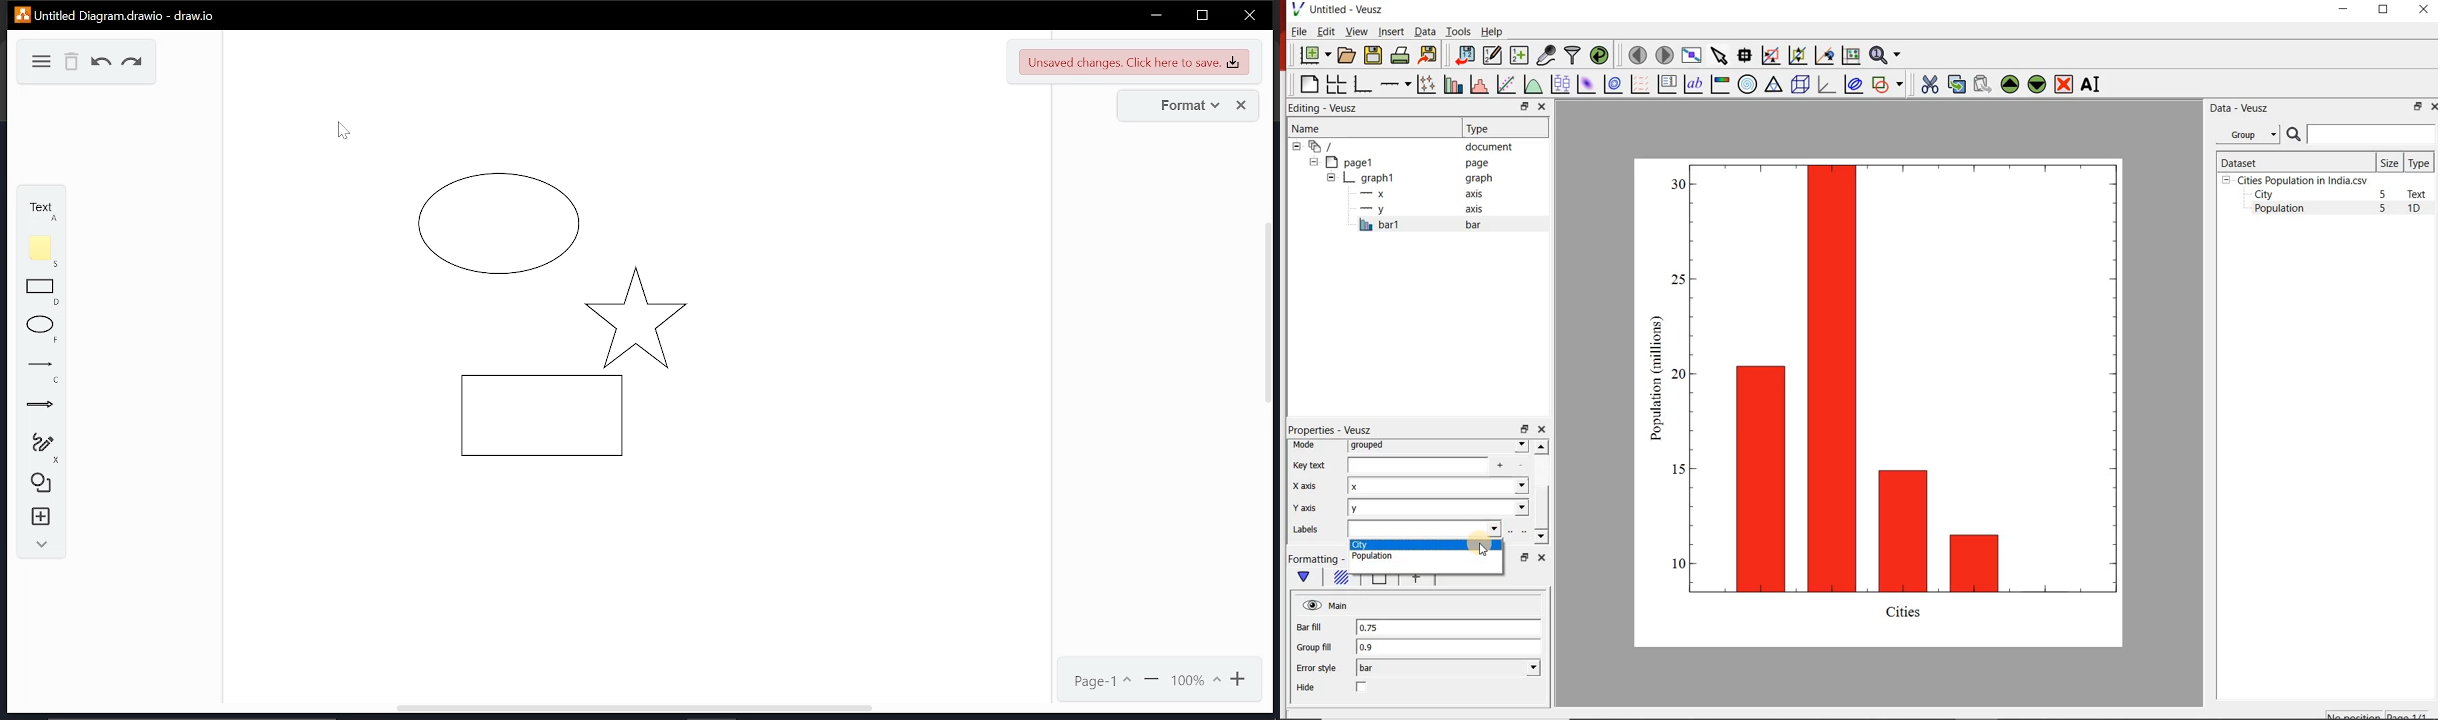  Describe the element at coordinates (1477, 84) in the screenshot. I see `histogram of a dataset` at that location.